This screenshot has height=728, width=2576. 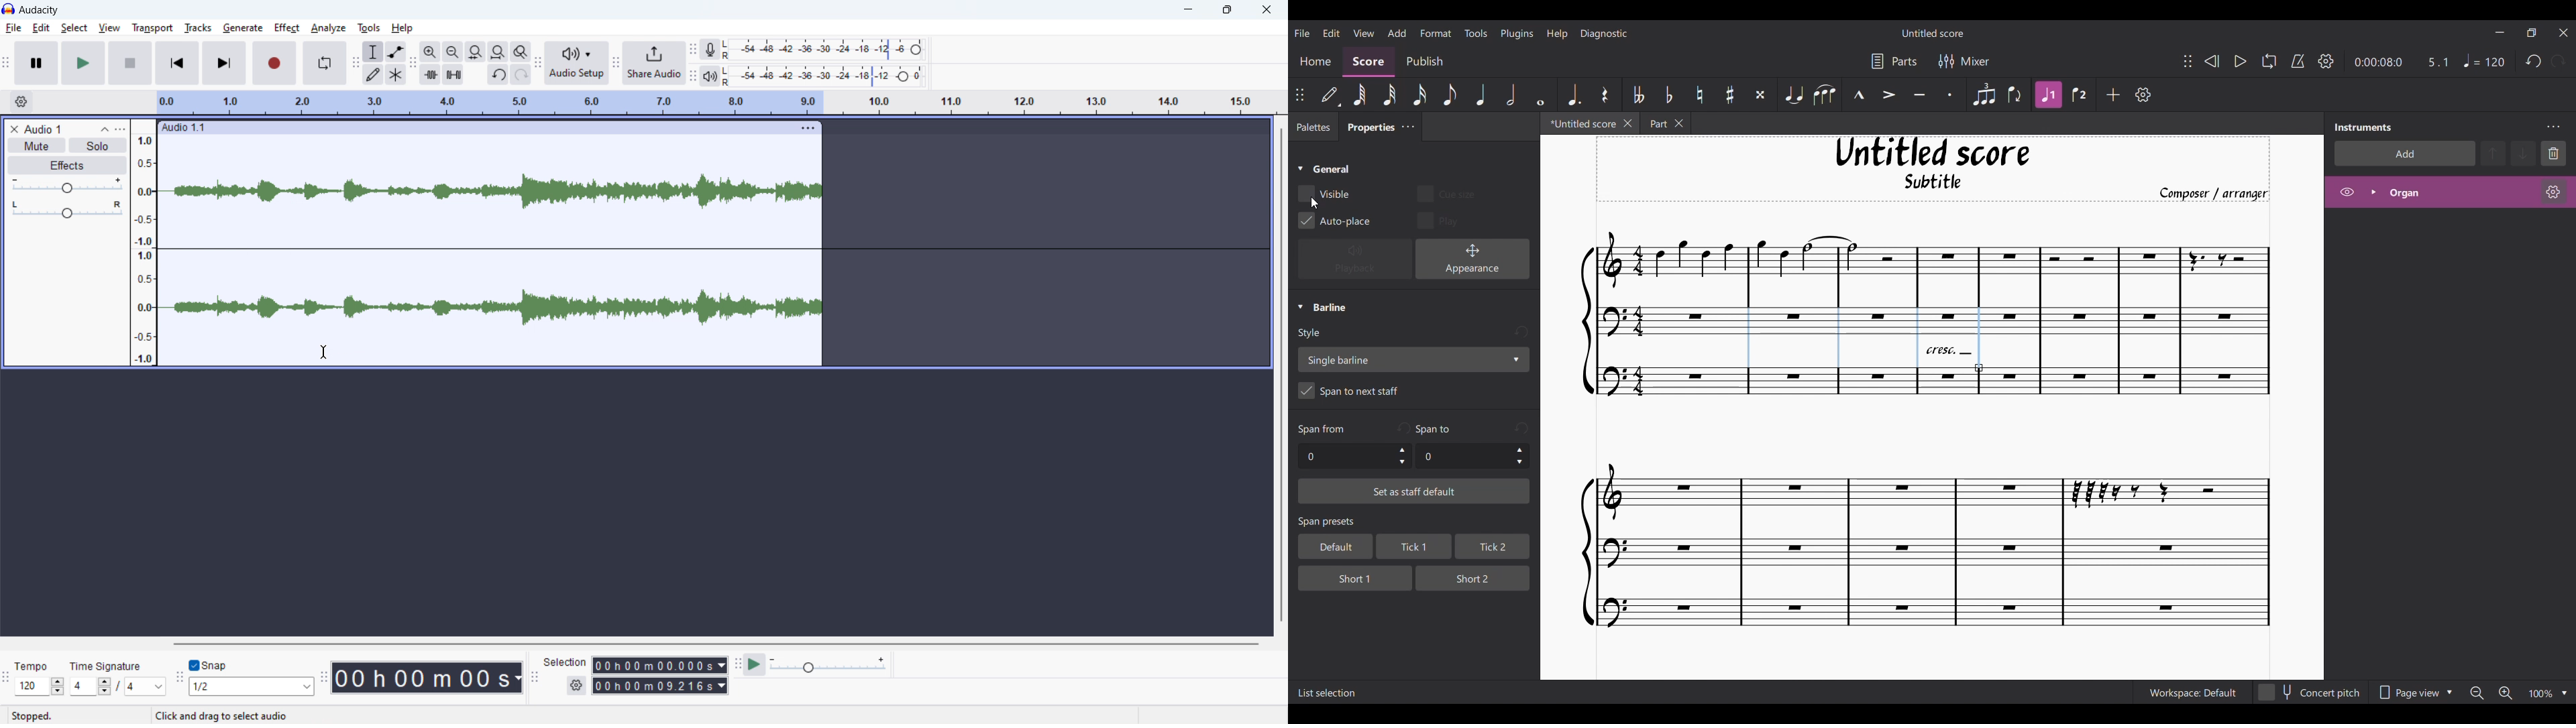 What do you see at coordinates (1731, 95) in the screenshot?
I see `Toggle sharp` at bounding box center [1731, 95].